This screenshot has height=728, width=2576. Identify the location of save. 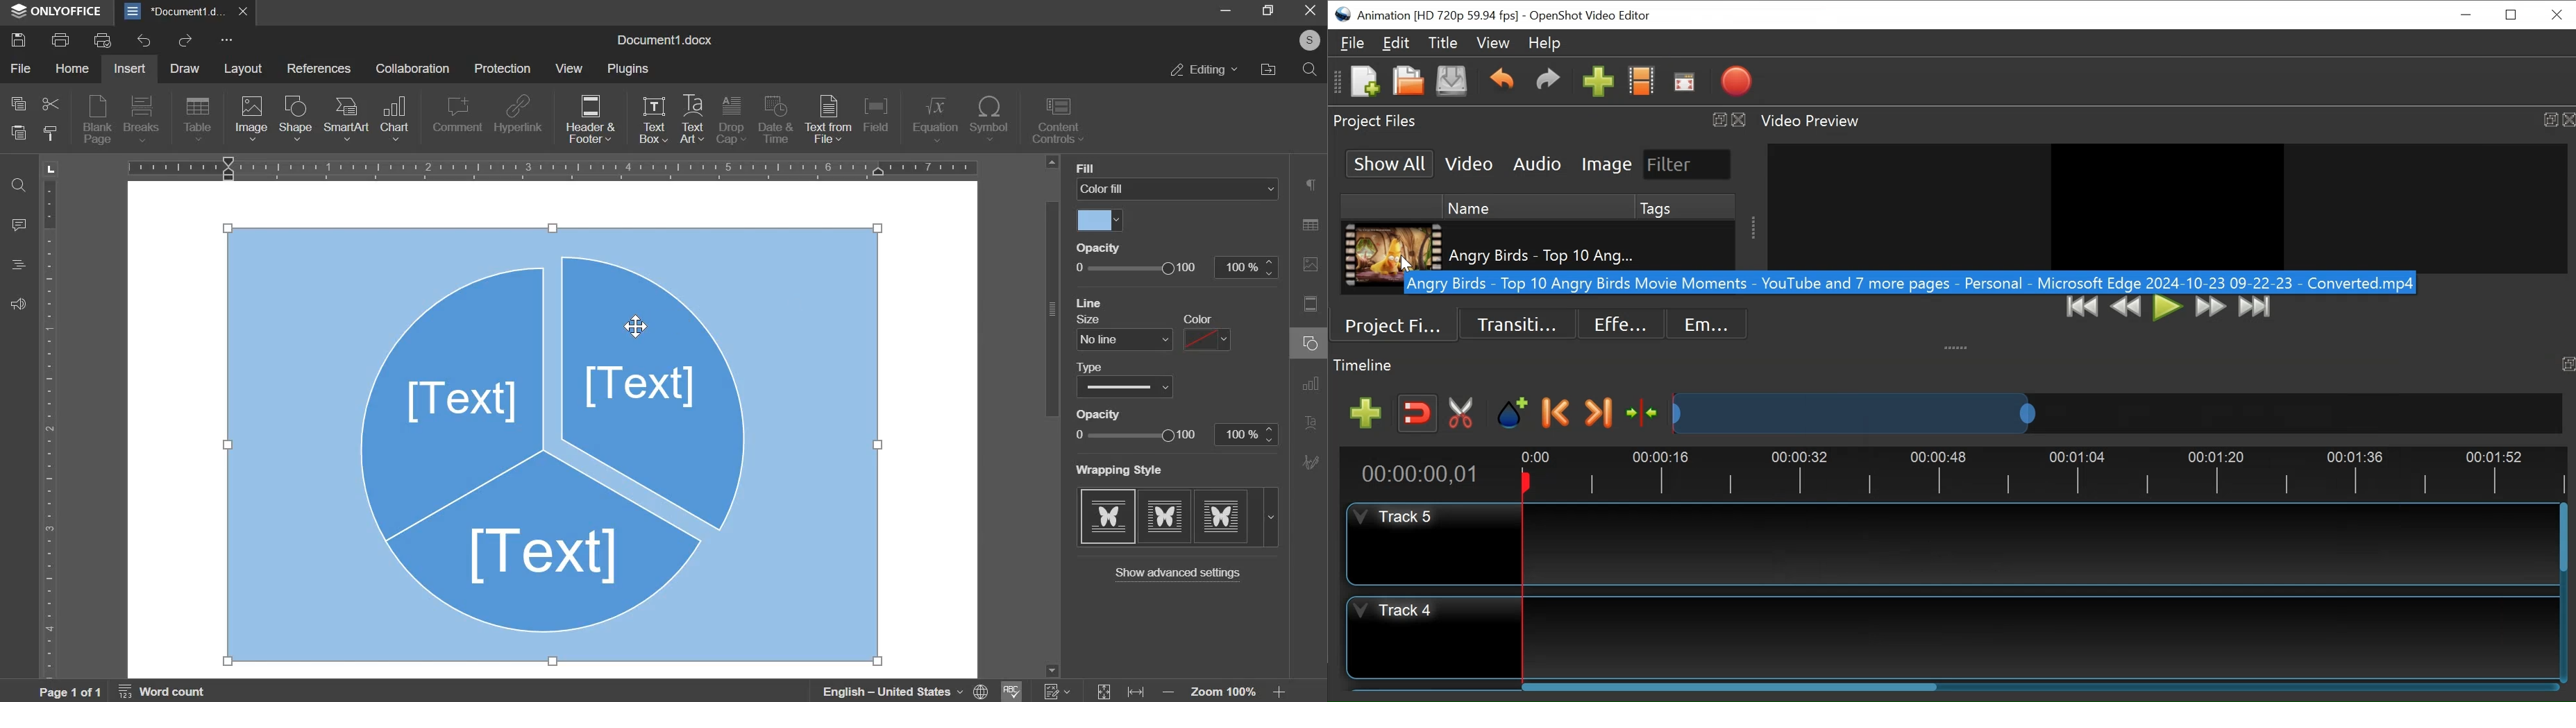
(18, 40).